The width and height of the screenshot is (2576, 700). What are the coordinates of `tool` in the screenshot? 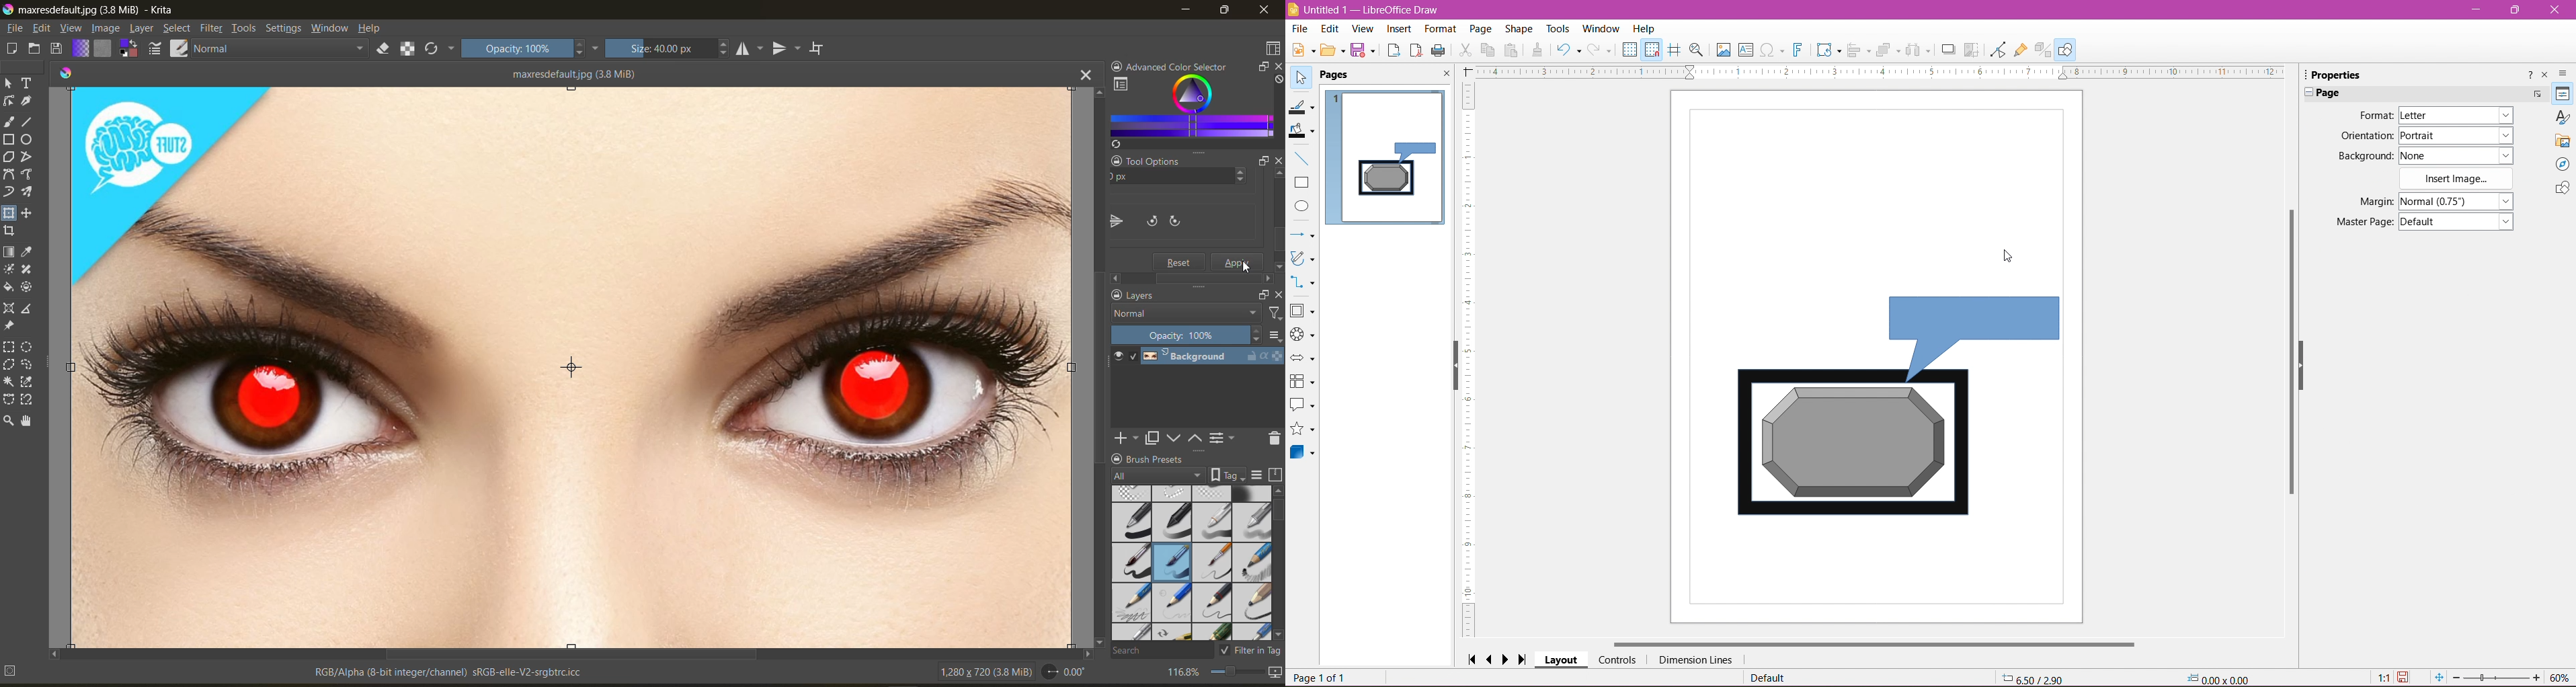 It's located at (8, 327).